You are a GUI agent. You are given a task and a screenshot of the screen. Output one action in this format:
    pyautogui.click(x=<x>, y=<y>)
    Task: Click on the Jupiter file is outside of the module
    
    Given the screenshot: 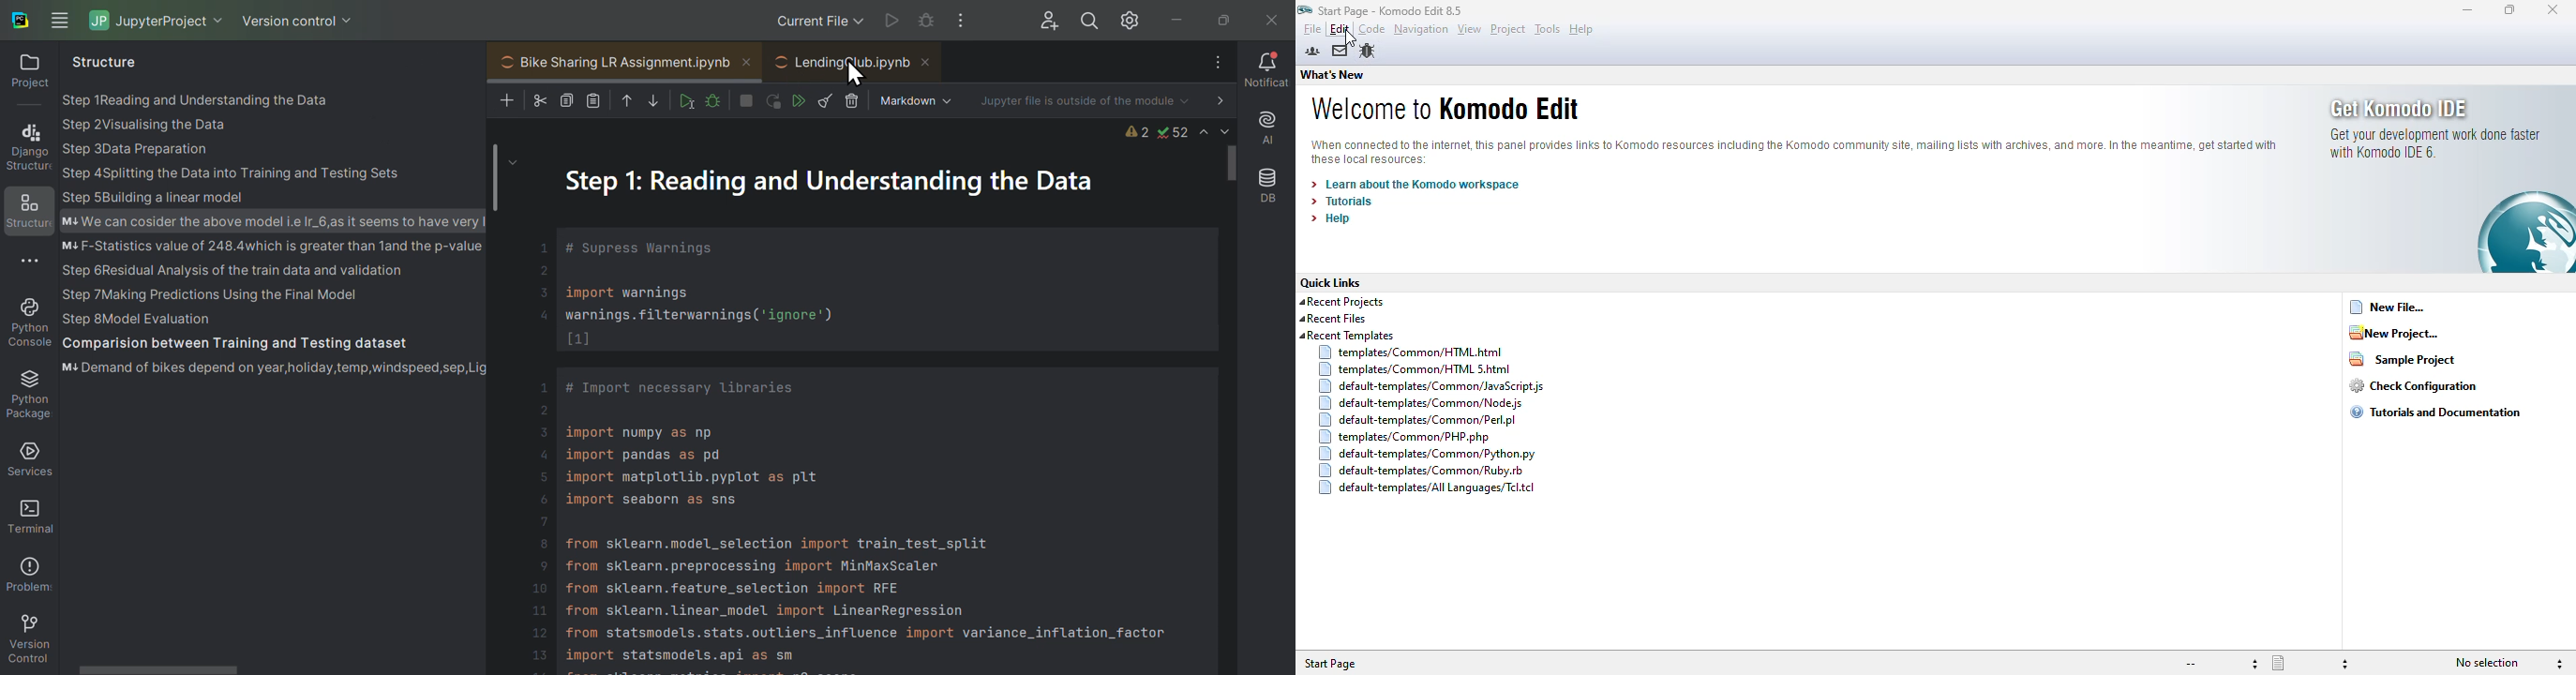 What is the action you would take?
    pyautogui.click(x=1095, y=101)
    